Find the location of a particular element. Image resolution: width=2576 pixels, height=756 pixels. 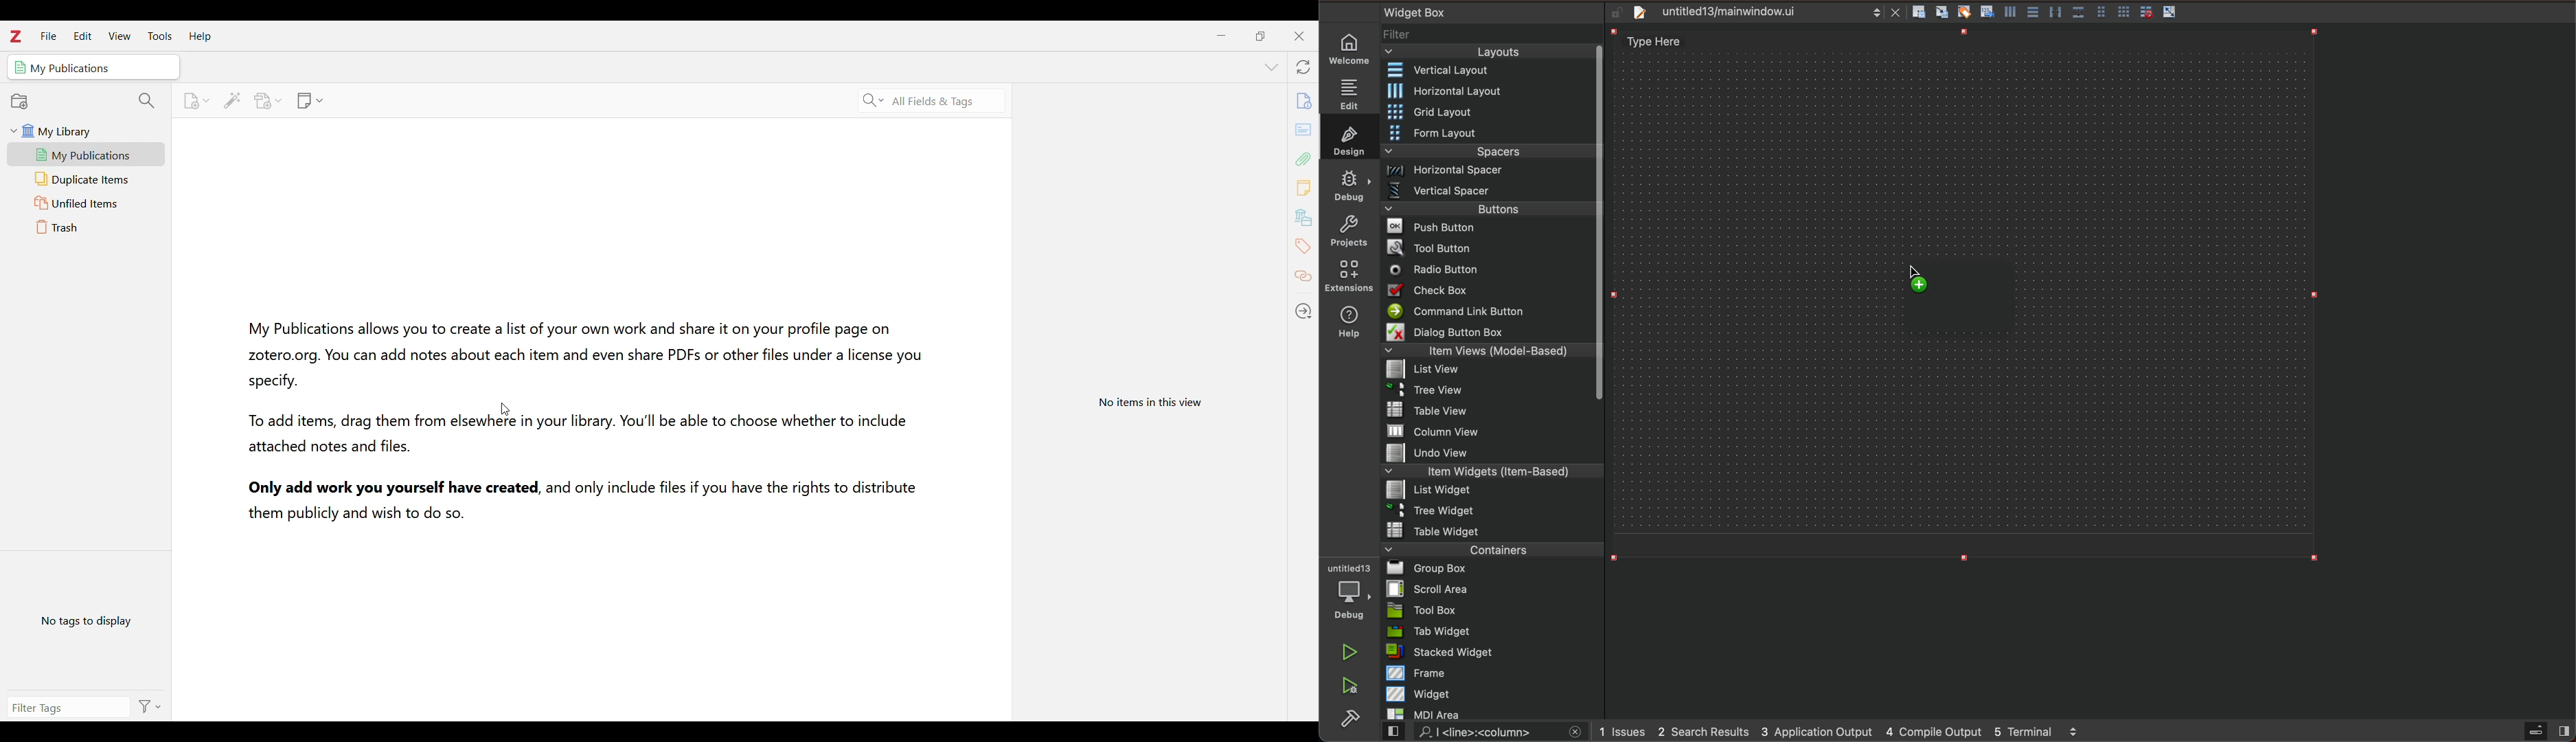

Options to add new item is located at coordinates (196, 101).